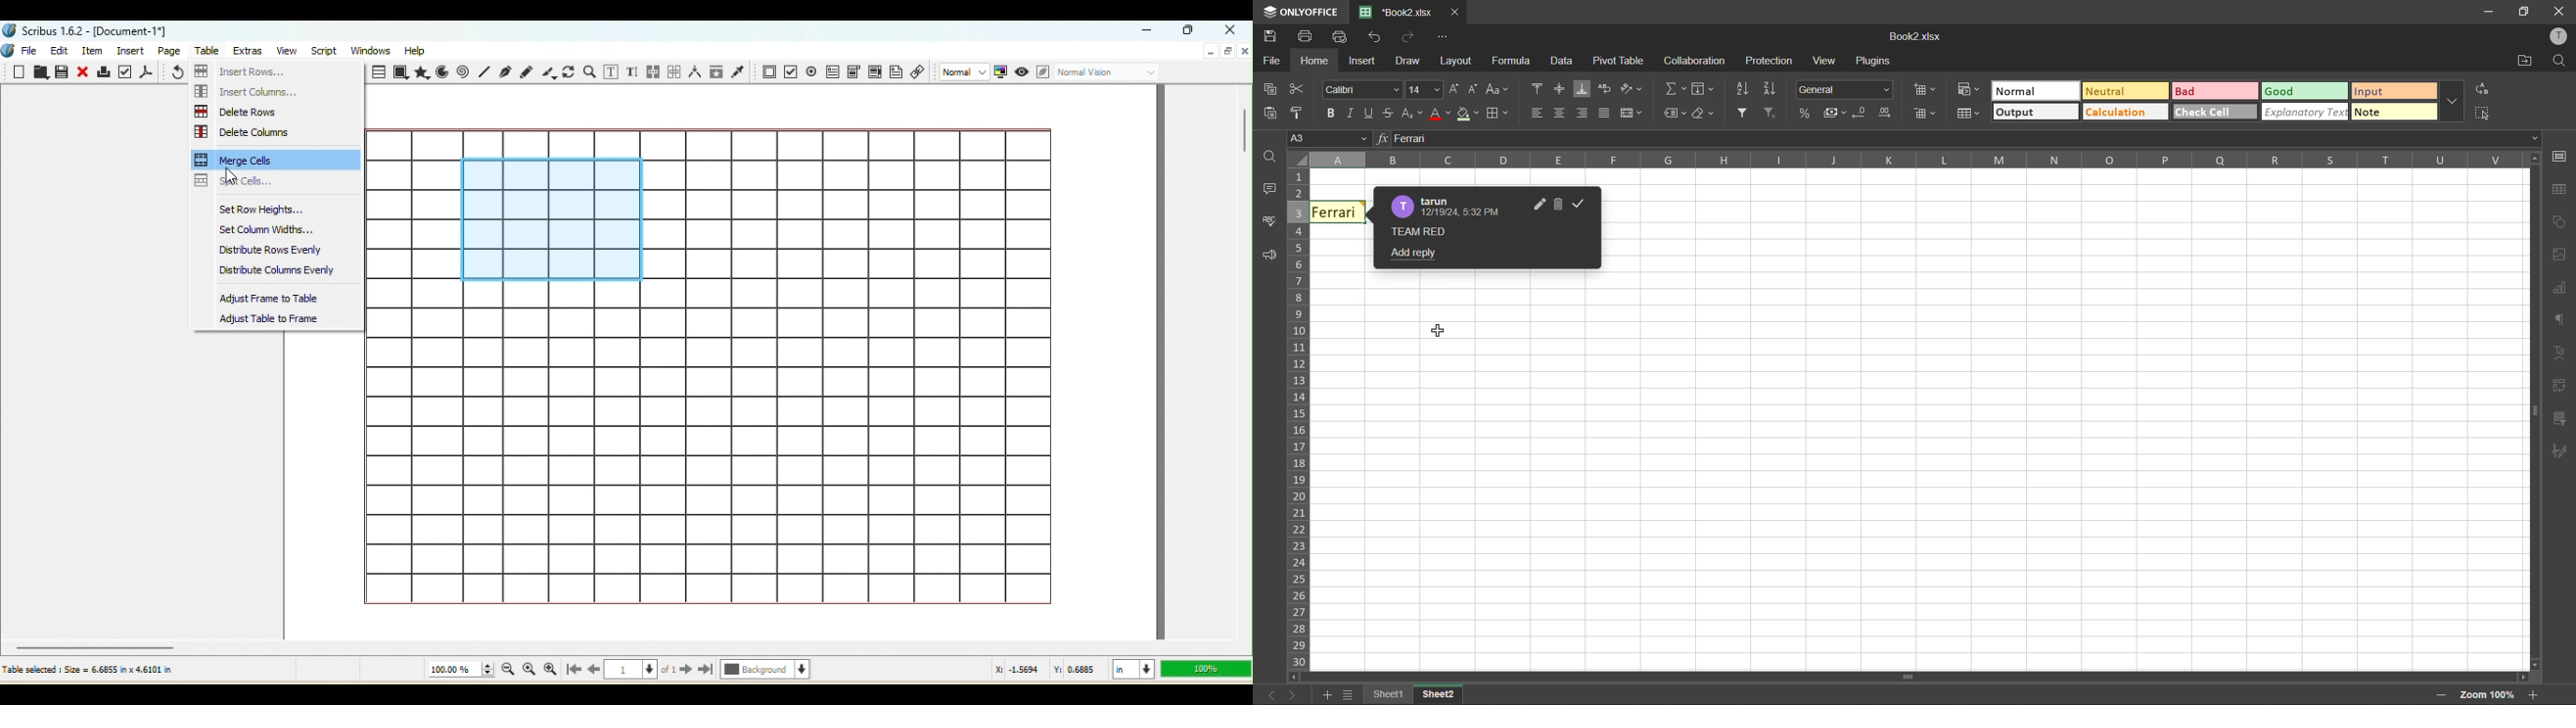 The width and height of the screenshot is (2576, 728). Describe the element at coordinates (238, 160) in the screenshot. I see `Merge cells` at that location.